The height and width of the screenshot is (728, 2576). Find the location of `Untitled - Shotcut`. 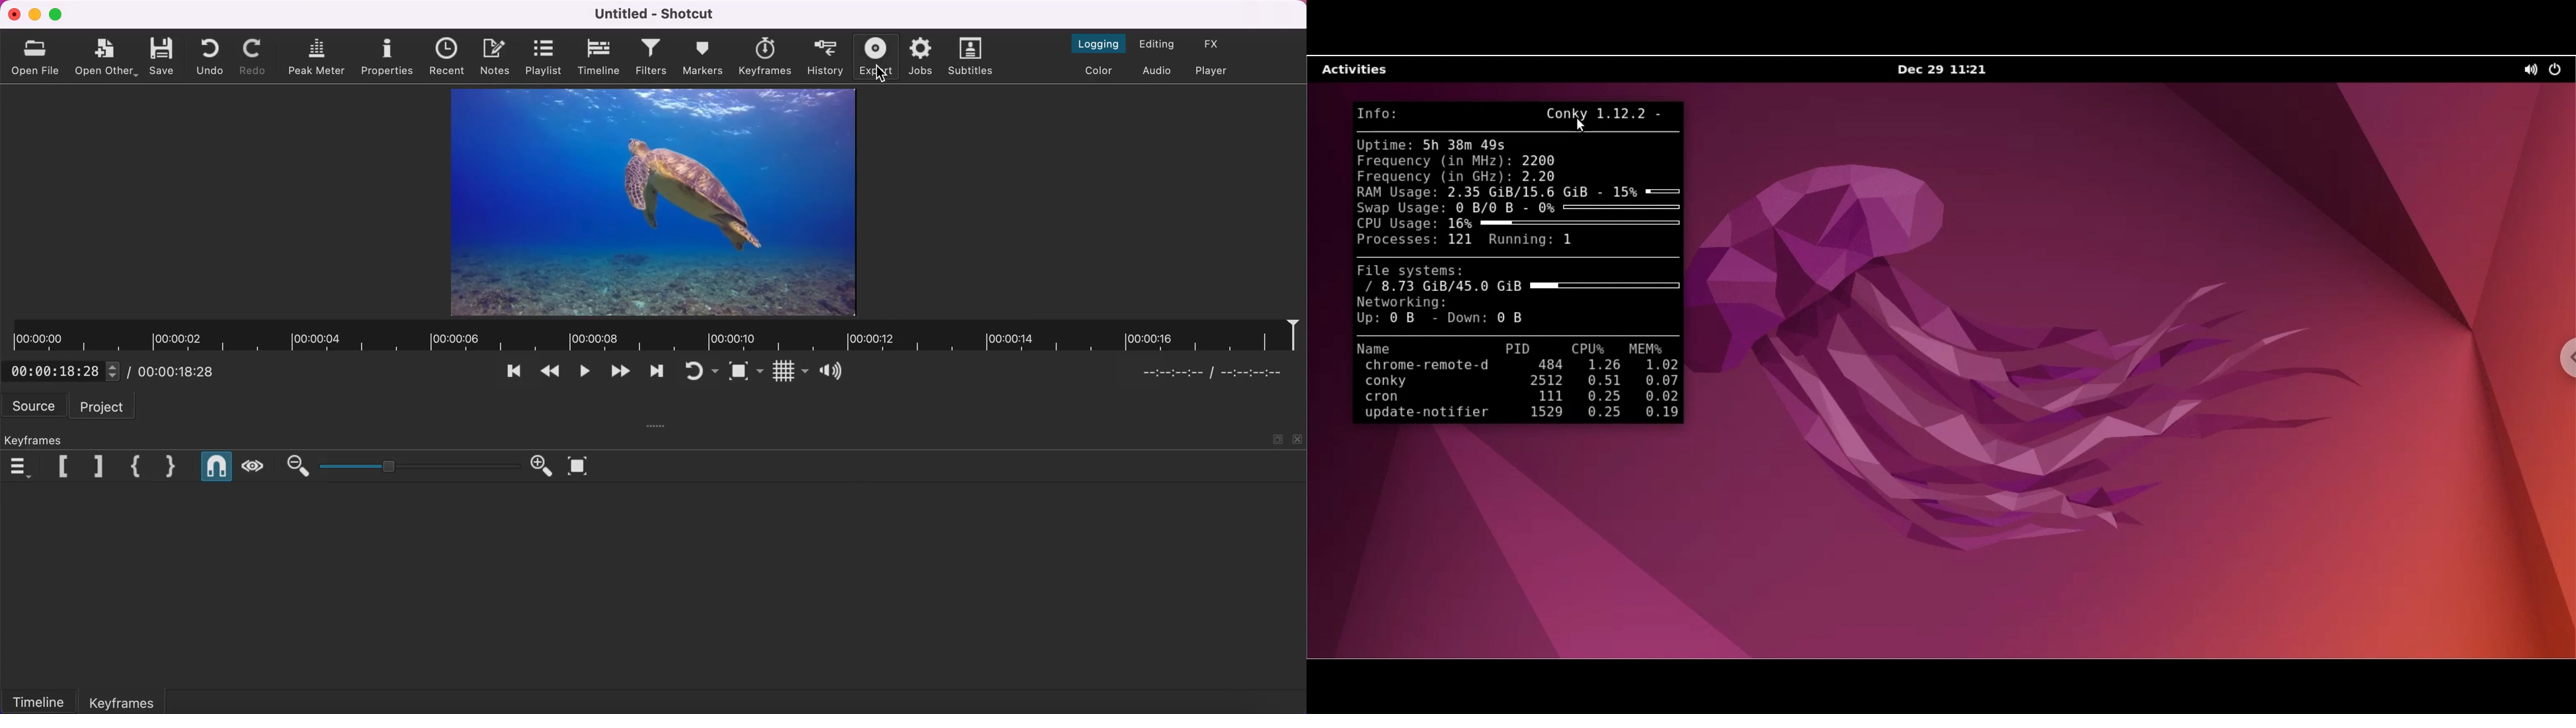

Untitled - Shotcut is located at coordinates (652, 15).